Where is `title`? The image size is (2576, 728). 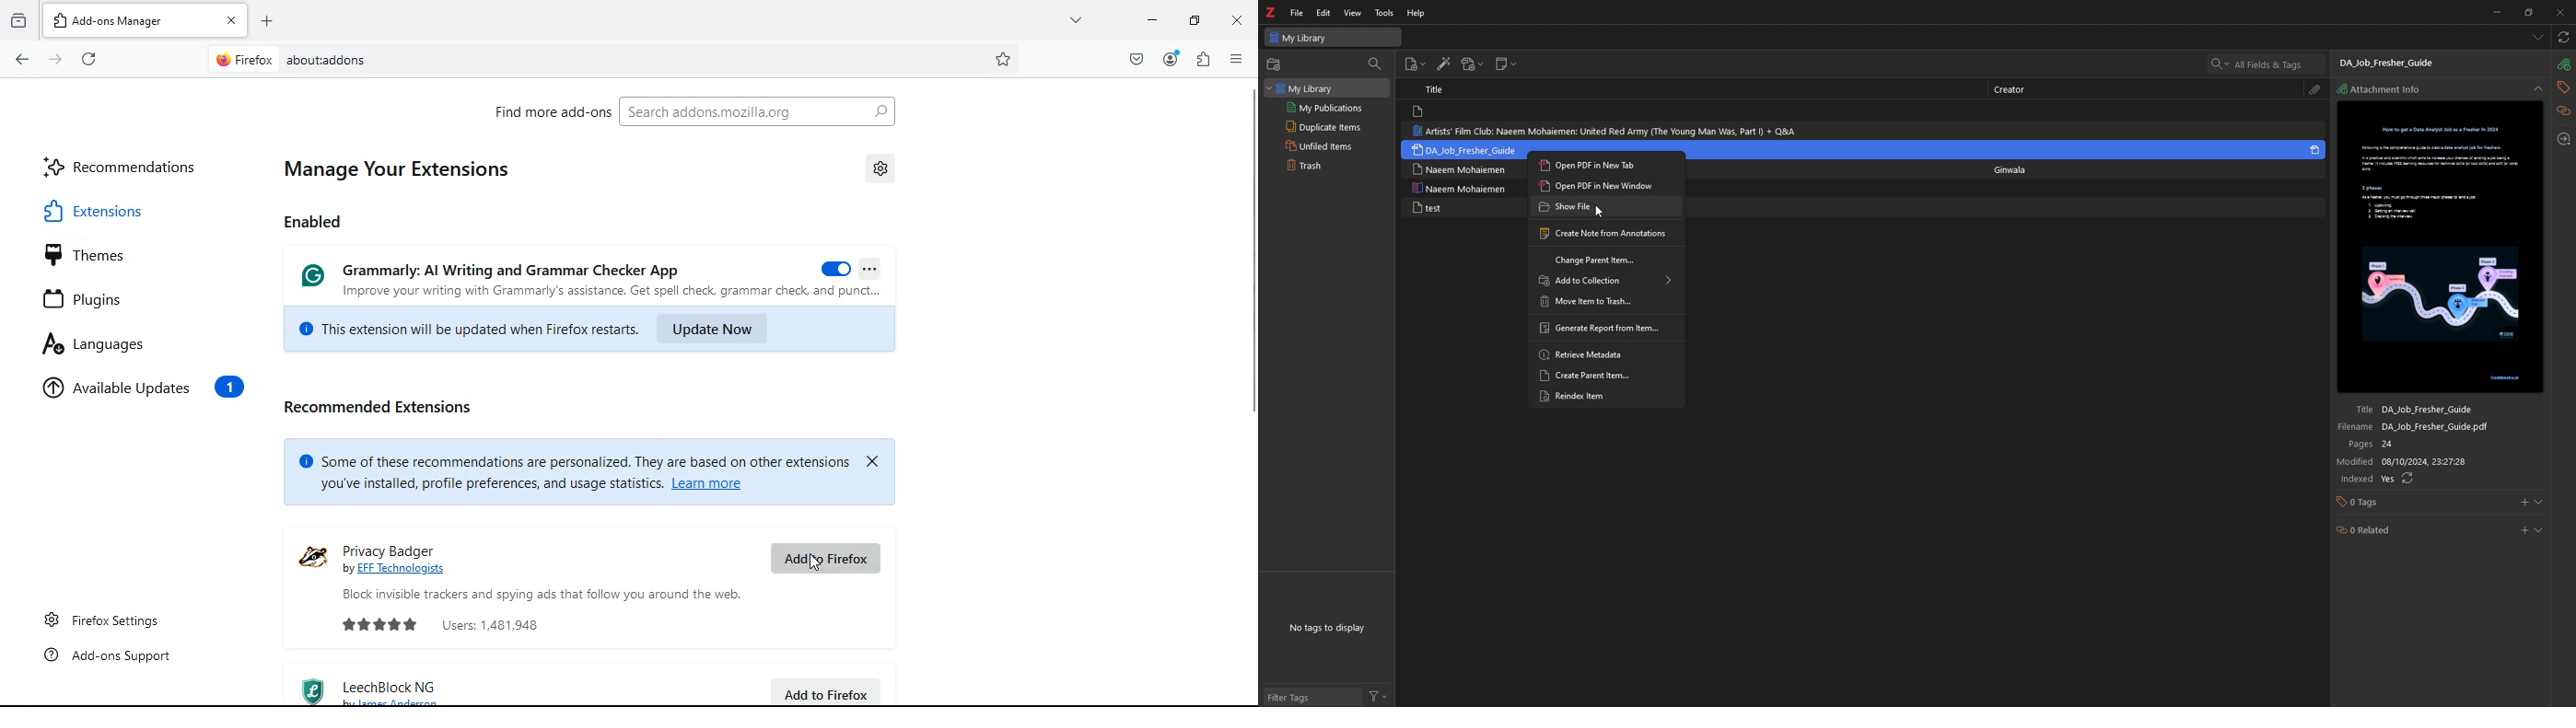
title is located at coordinates (1437, 89).